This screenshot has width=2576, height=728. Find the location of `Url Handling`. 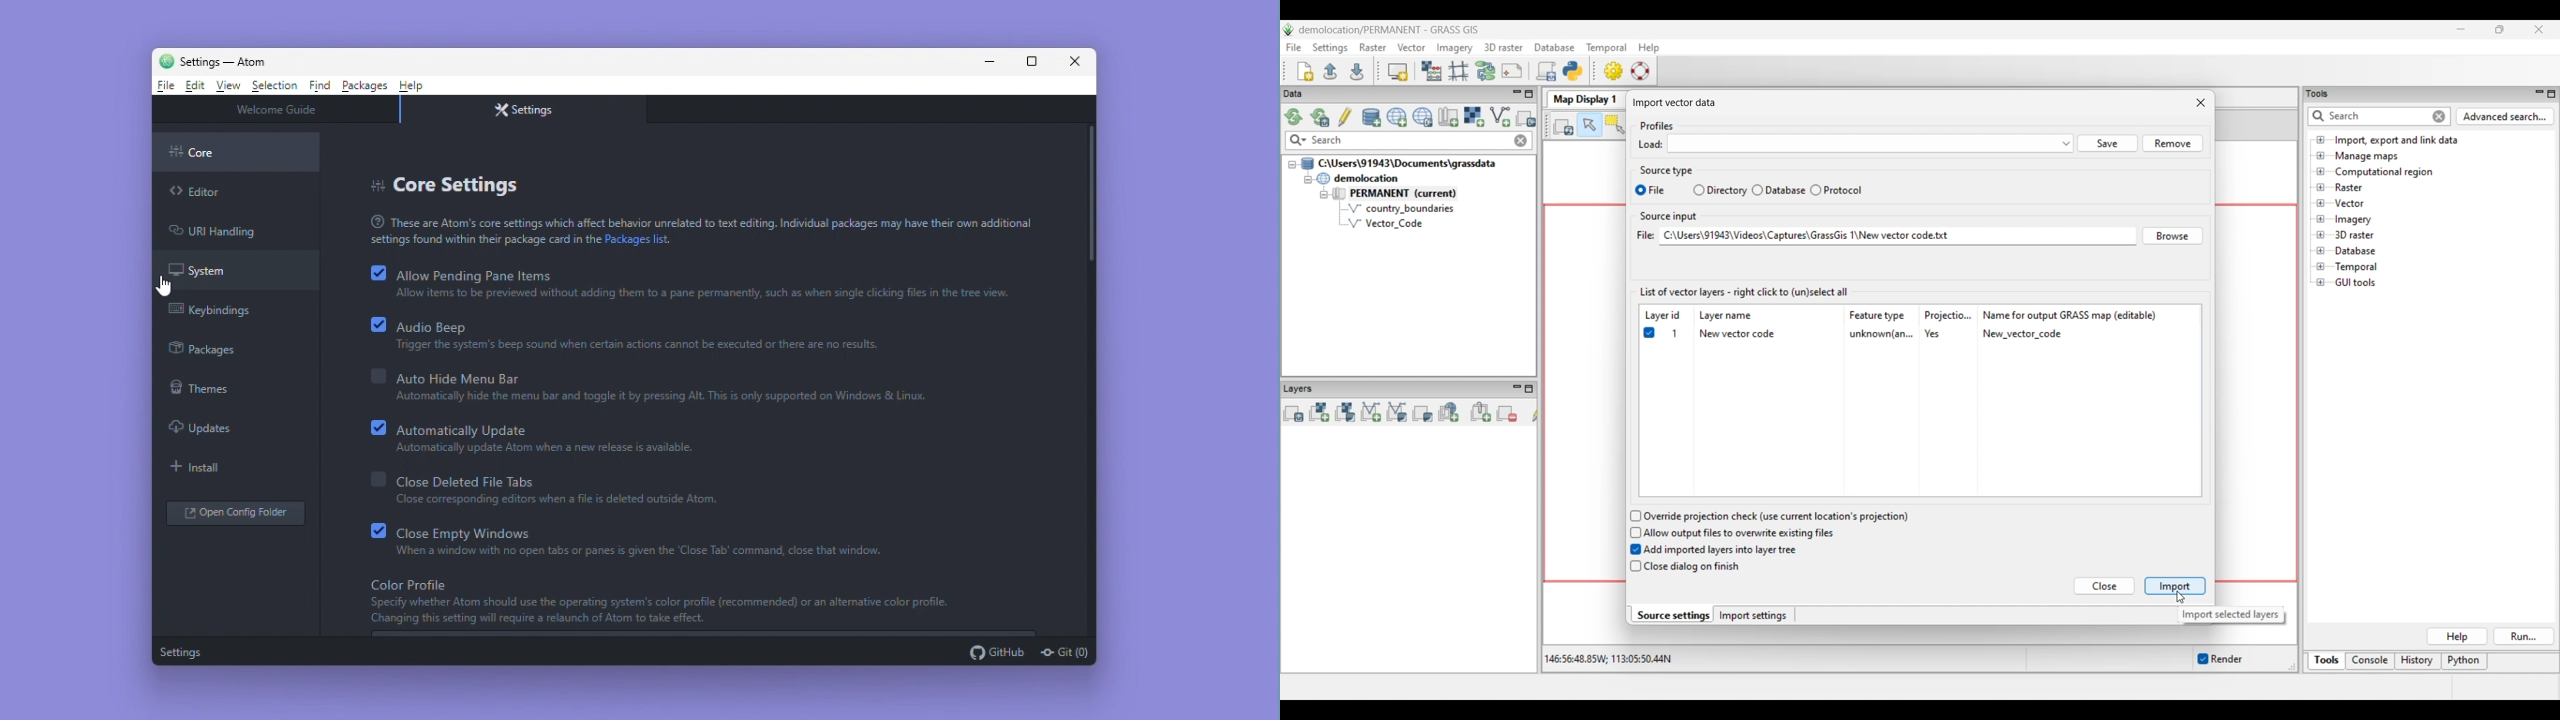

Url Handling is located at coordinates (224, 230).